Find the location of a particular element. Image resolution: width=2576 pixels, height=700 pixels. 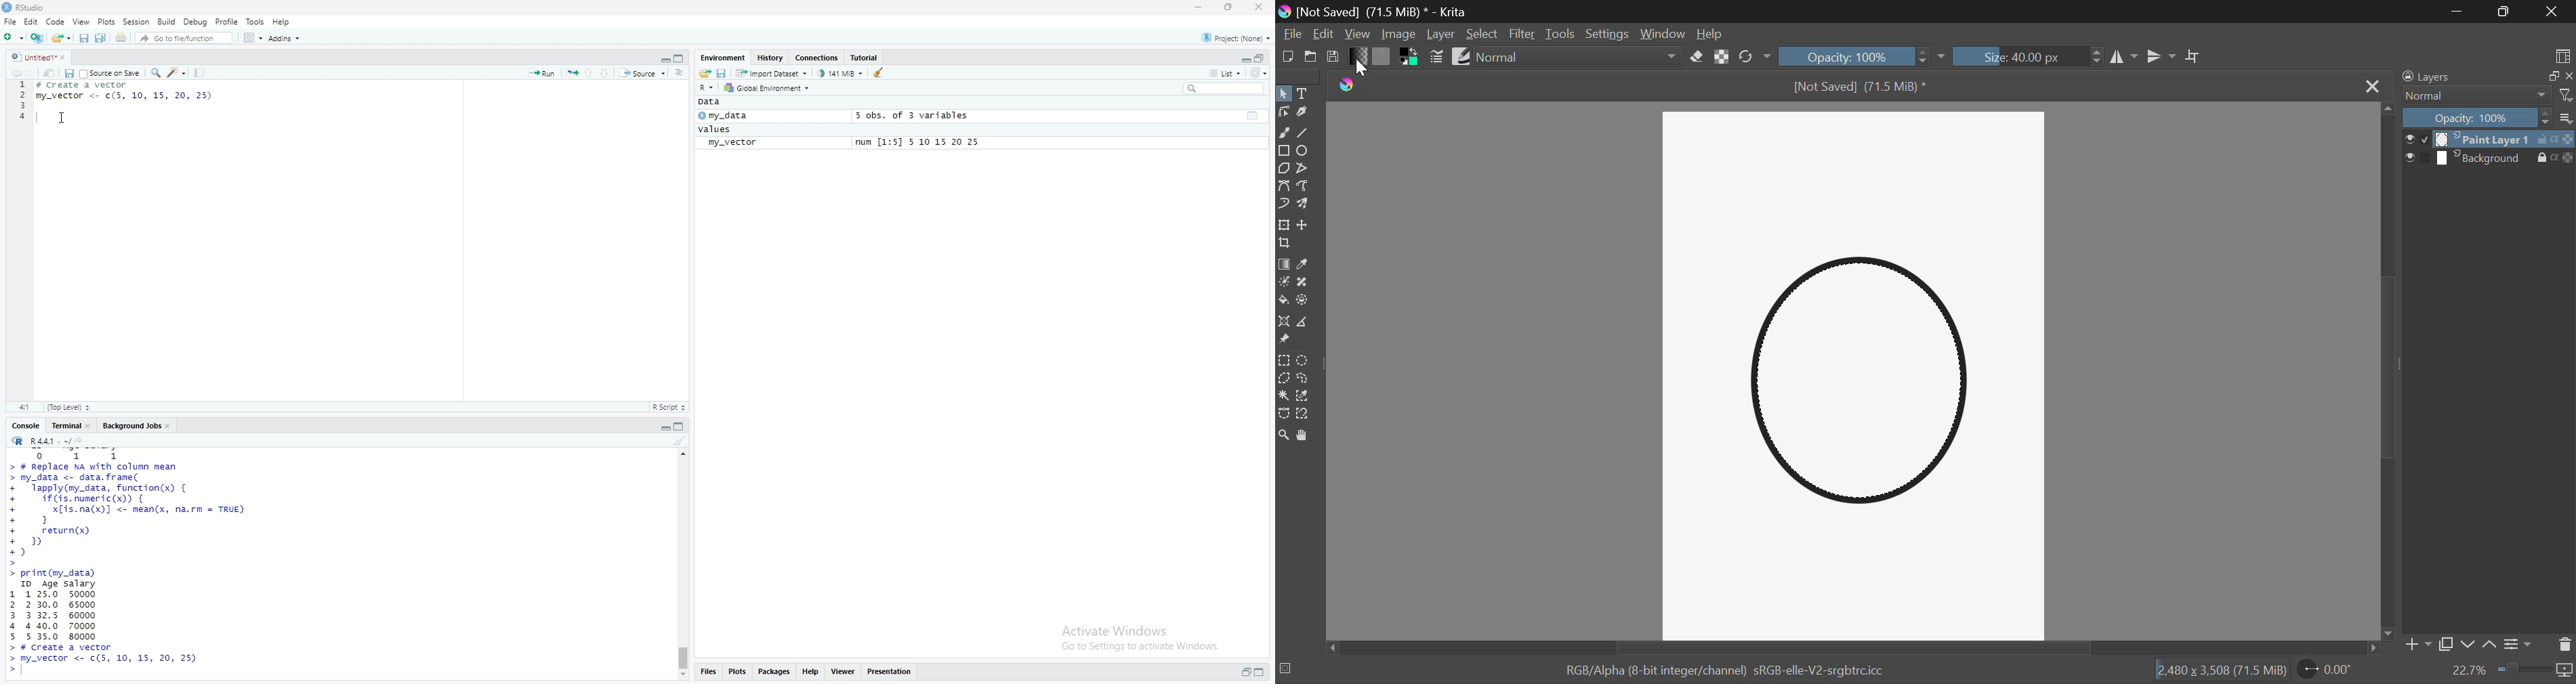

collapse is located at coordinates (1262, 58).